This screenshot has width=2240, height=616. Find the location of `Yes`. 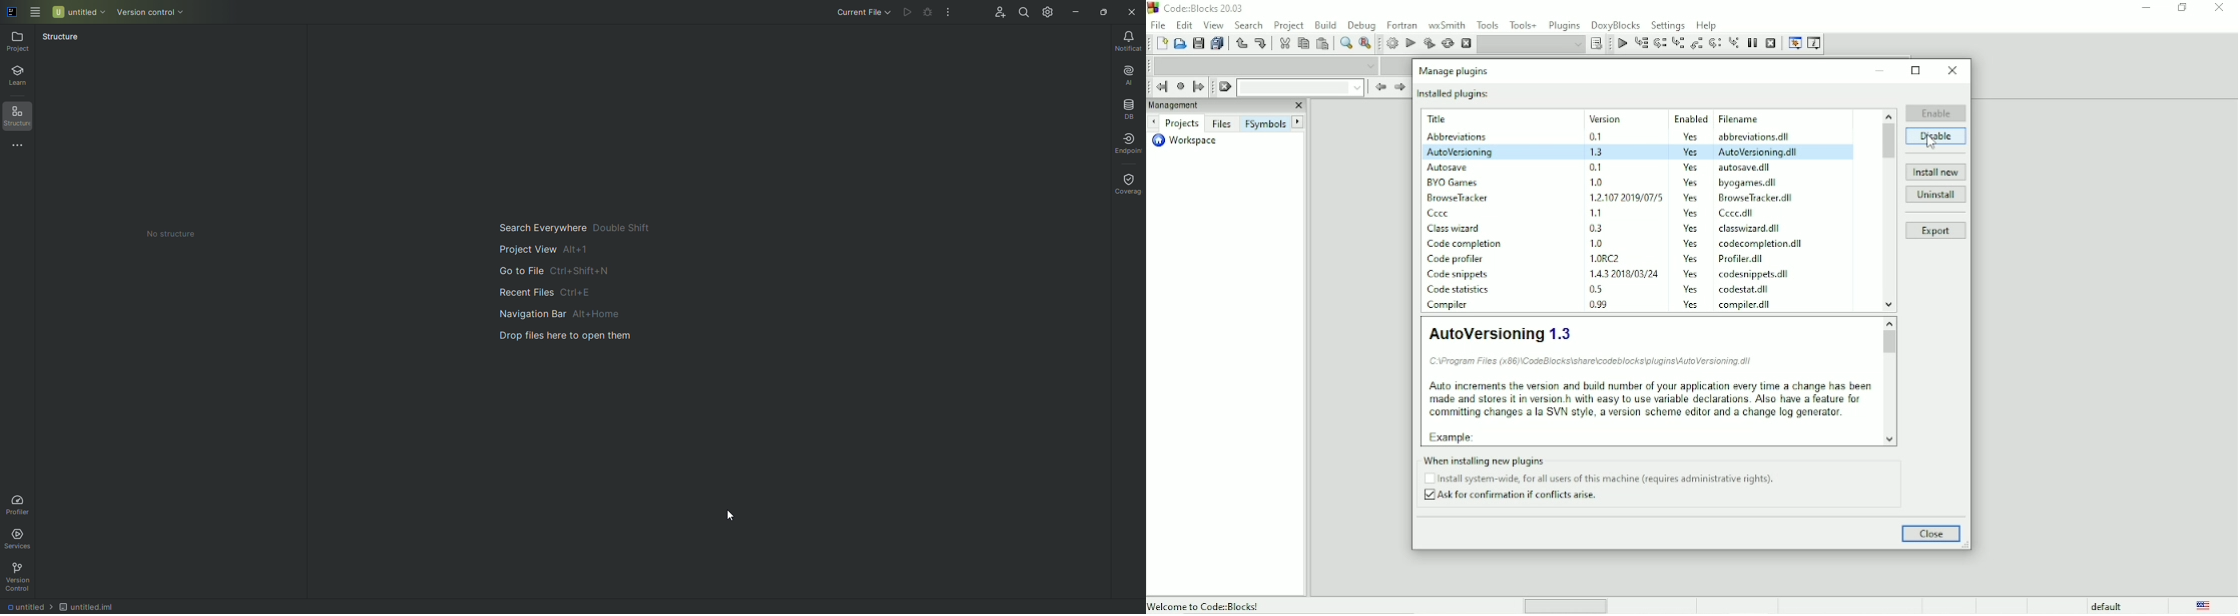

Yes is located at coordinates (1690, 274).